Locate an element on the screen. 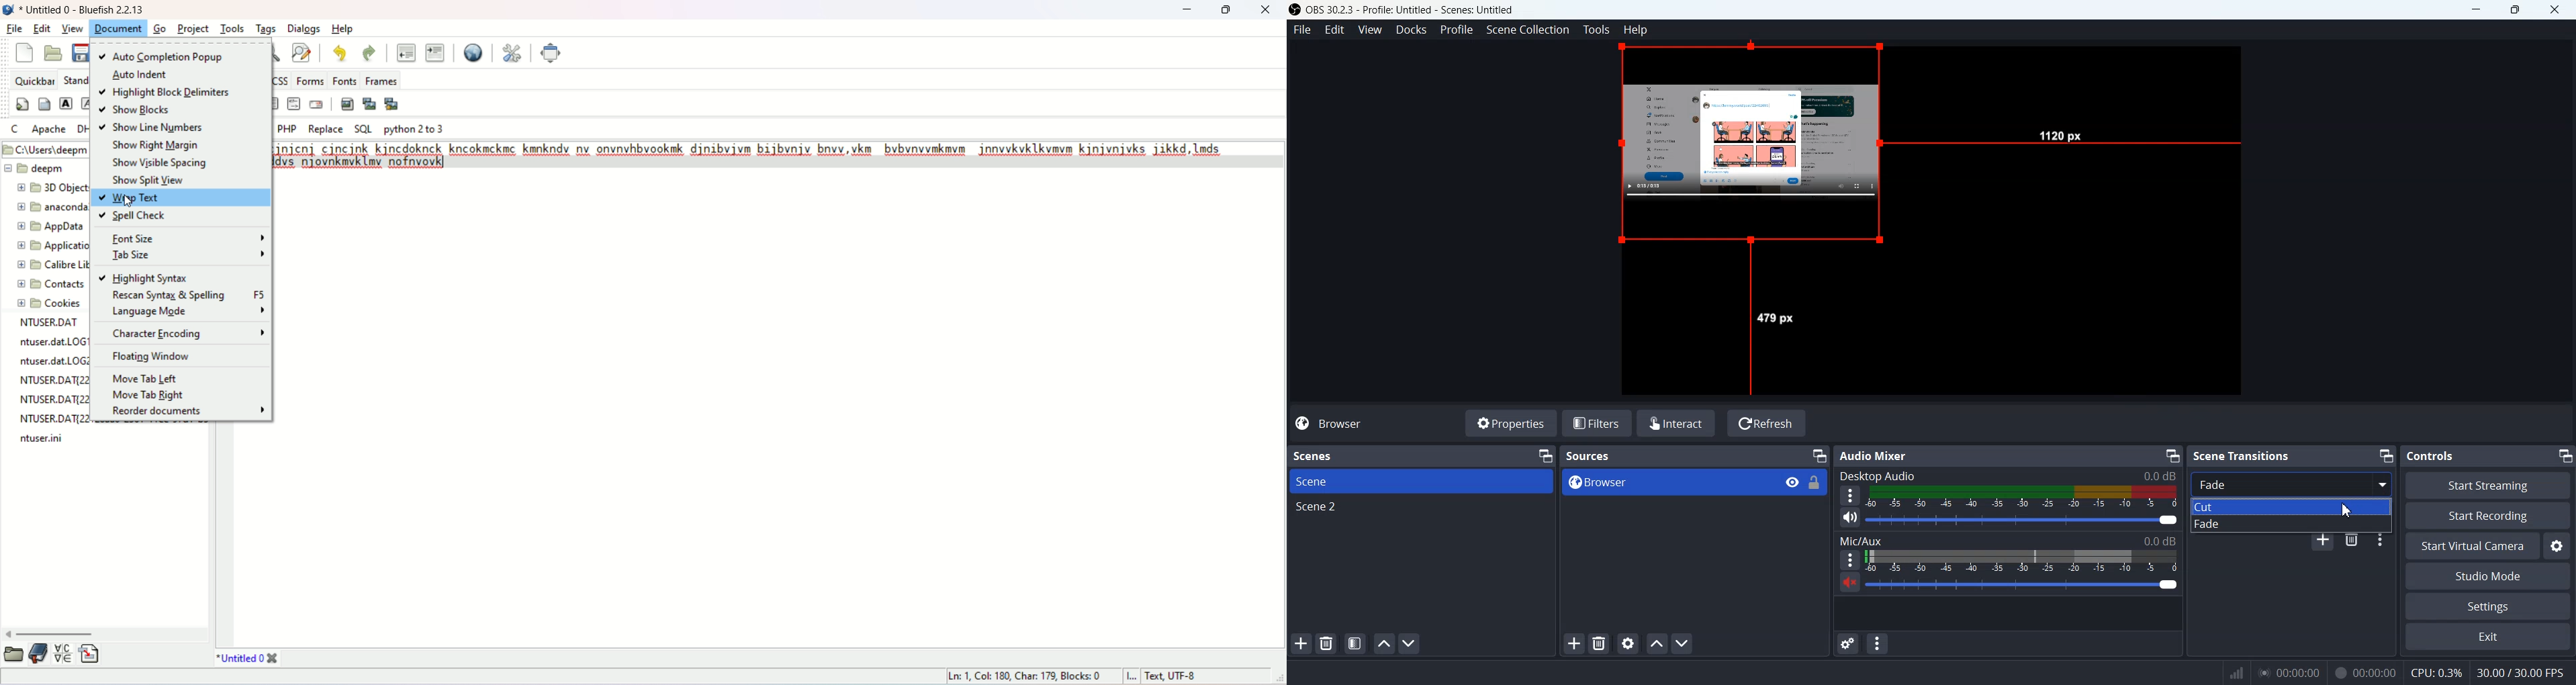 This screenshot has width=2576, height=700. Close is located at coordinates (2553, 9).